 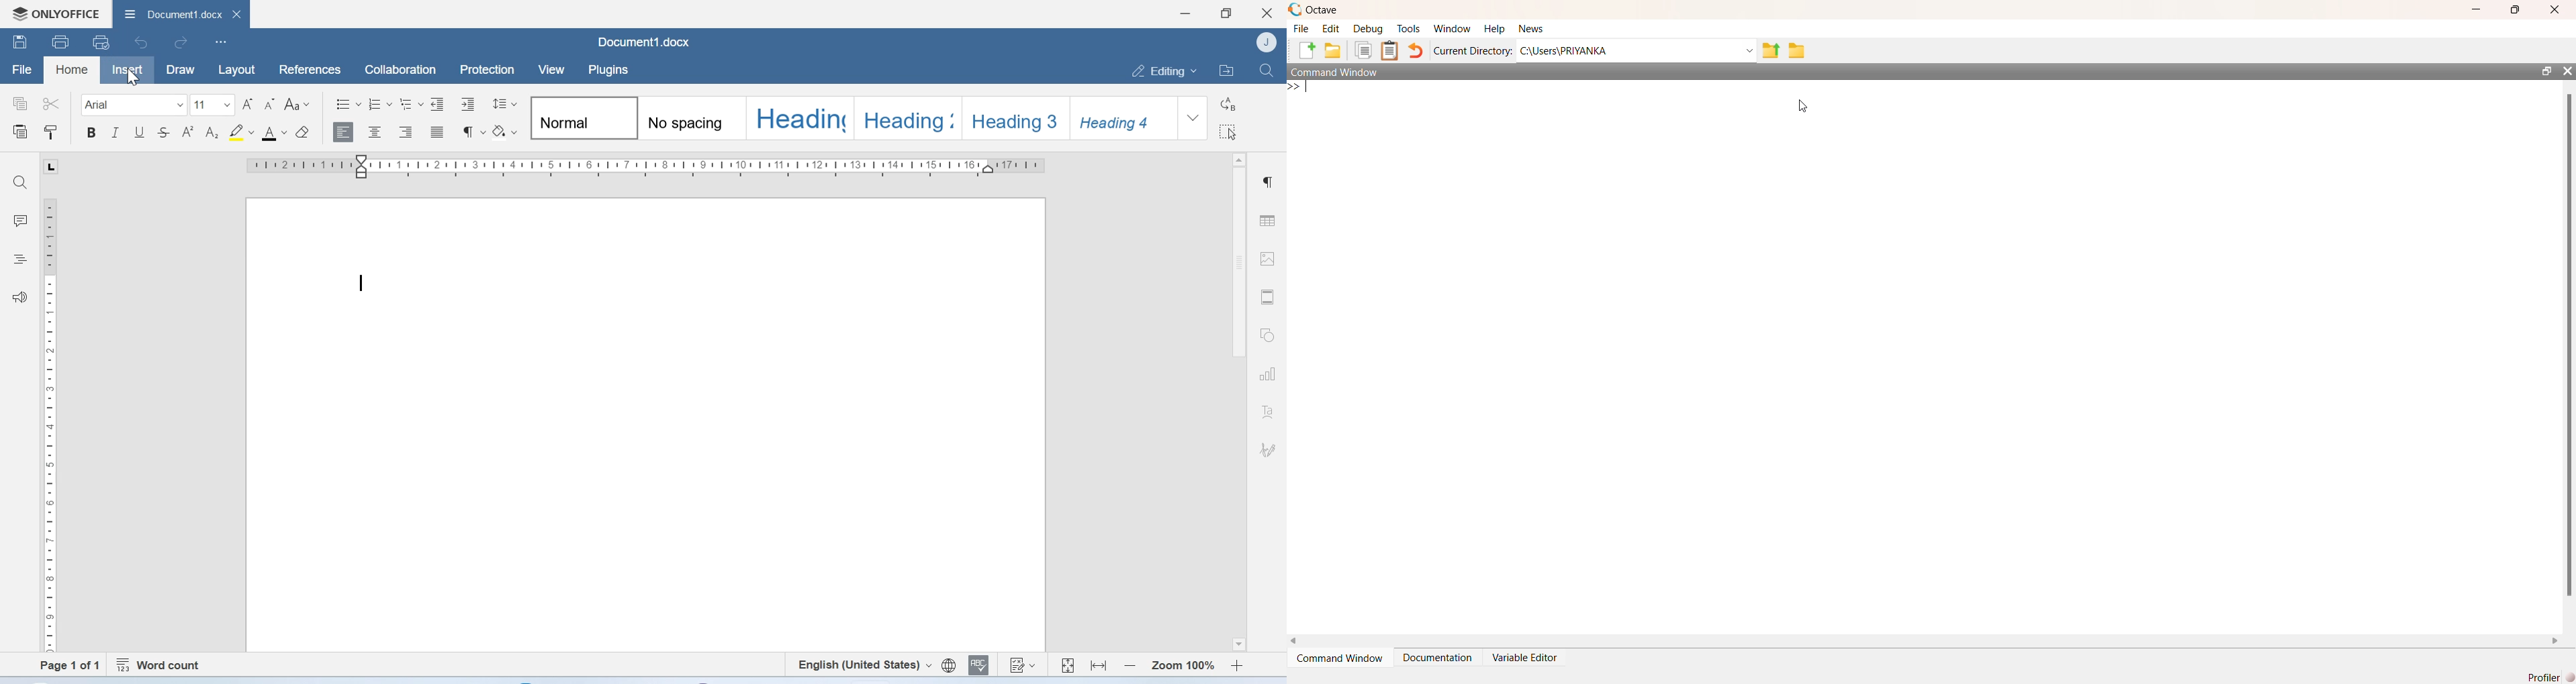 What do you see at coordinates (1225, 105) in the screenshot?
I see `Replace` at bounding box center [1225, 105].